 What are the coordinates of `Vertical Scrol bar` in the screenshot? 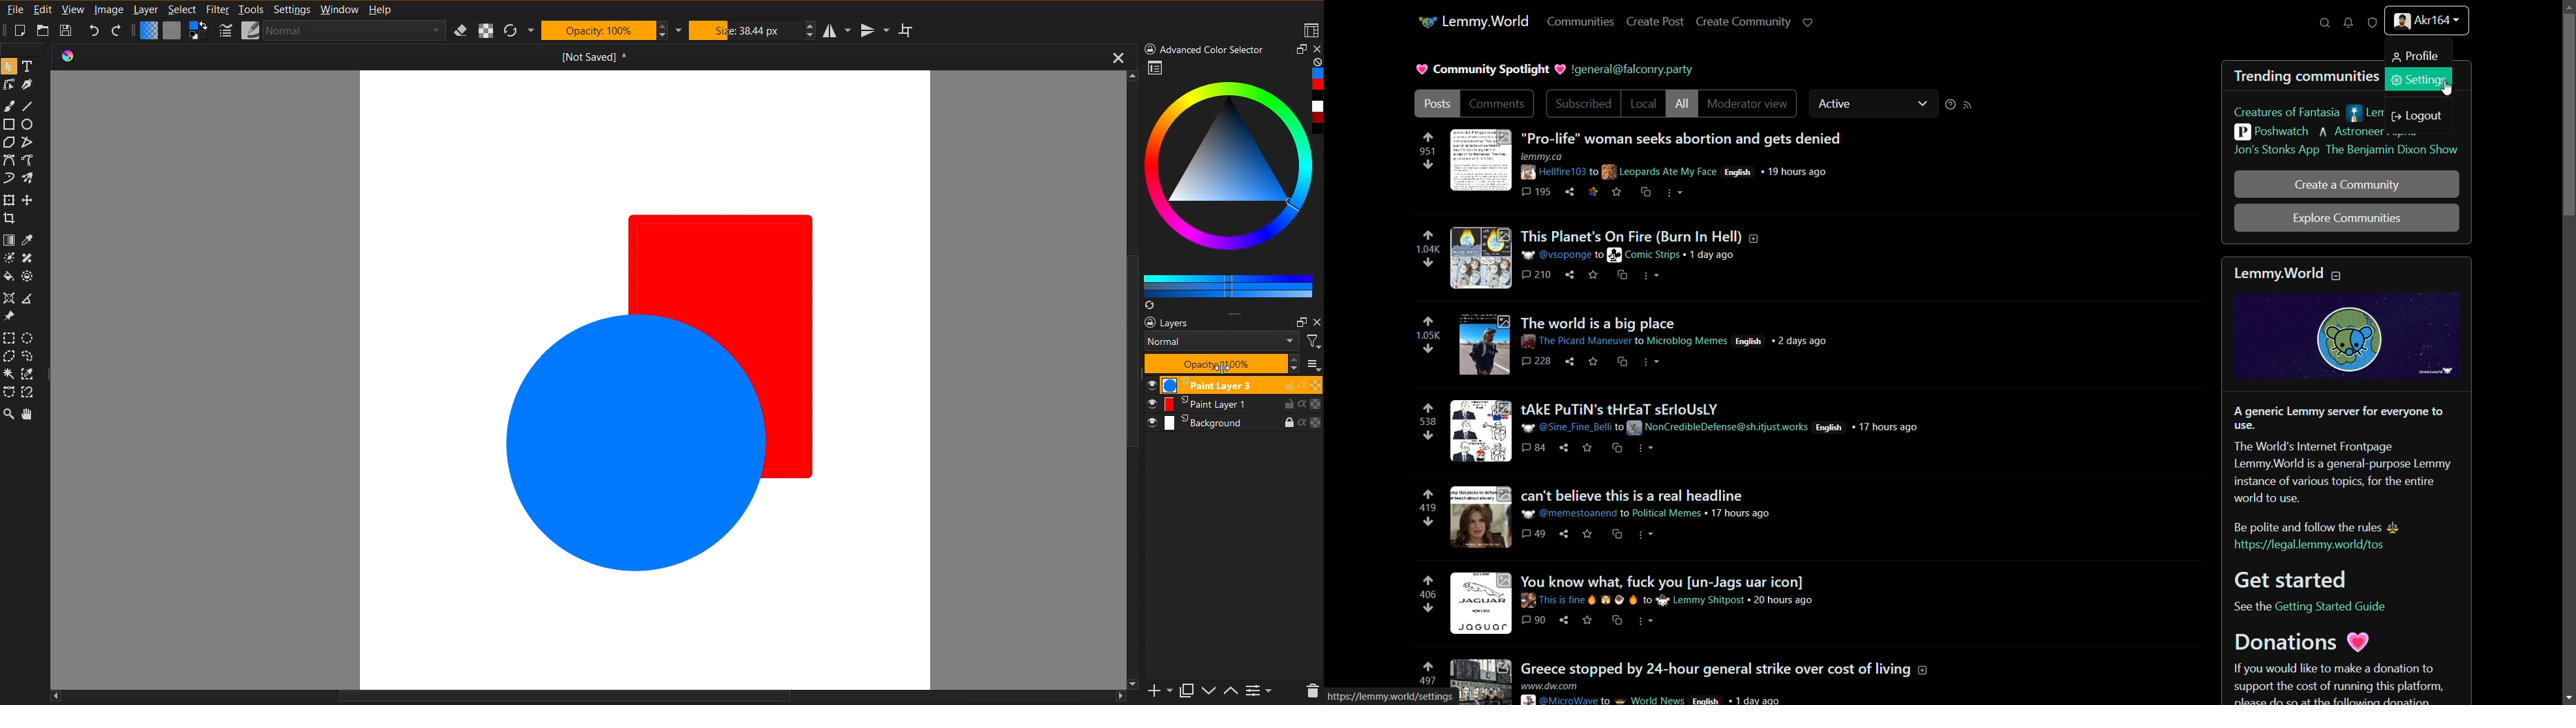 It's located at (1127, 335).